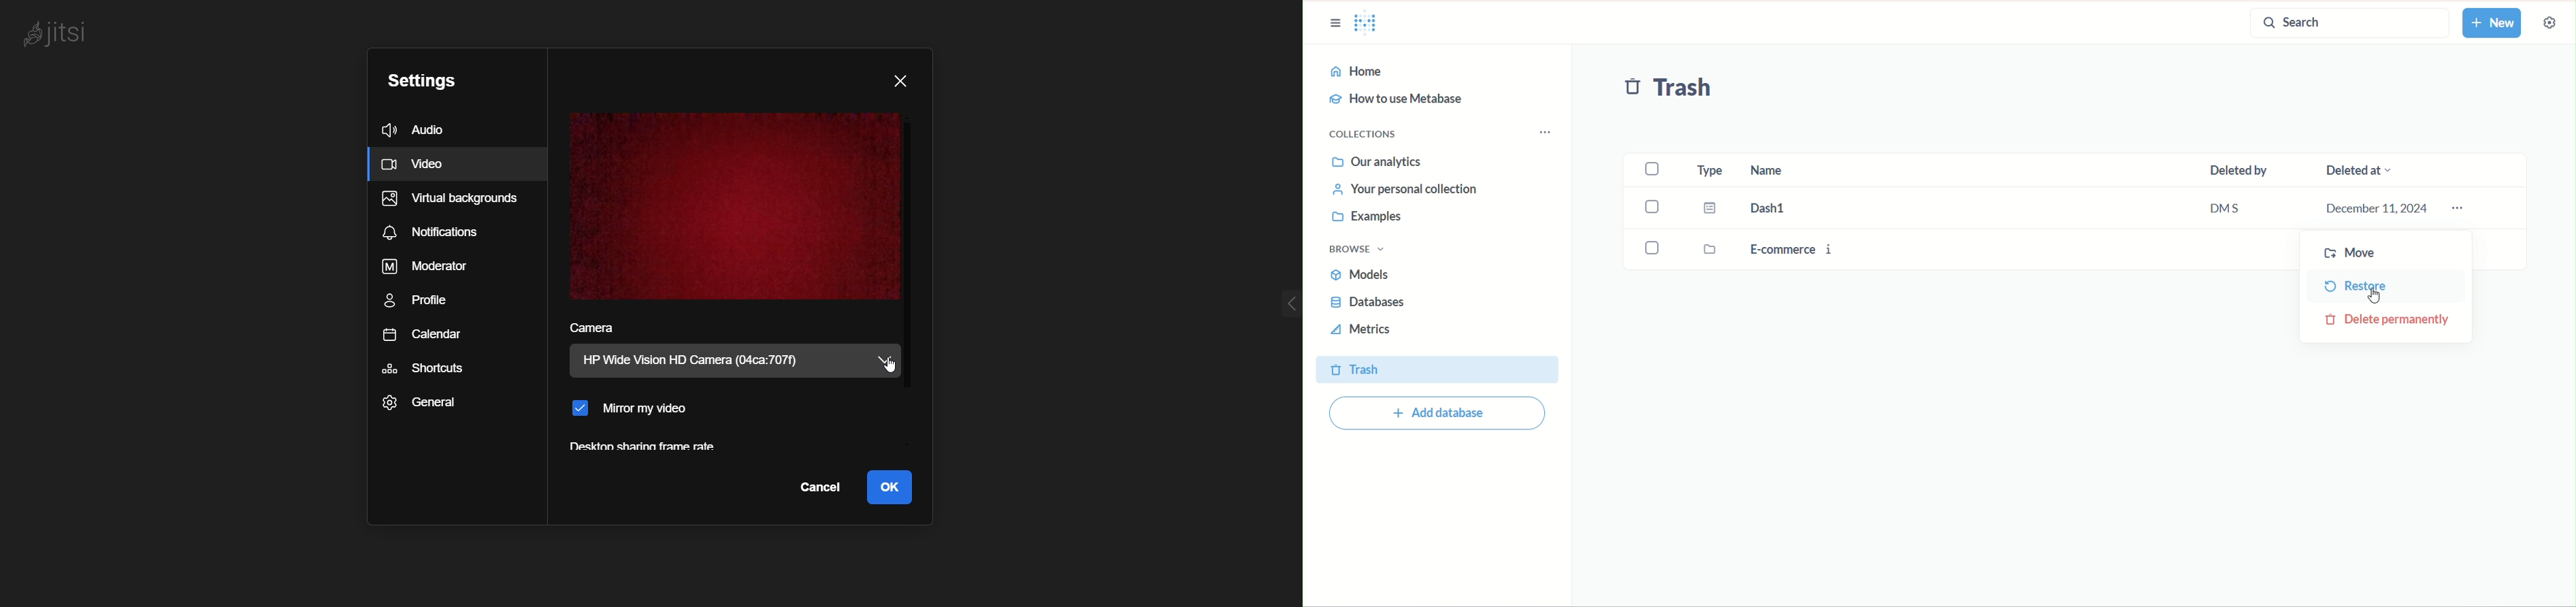 The width and height of the screenshot is (2576, 616). I want to click on new, so click(2497, 24).